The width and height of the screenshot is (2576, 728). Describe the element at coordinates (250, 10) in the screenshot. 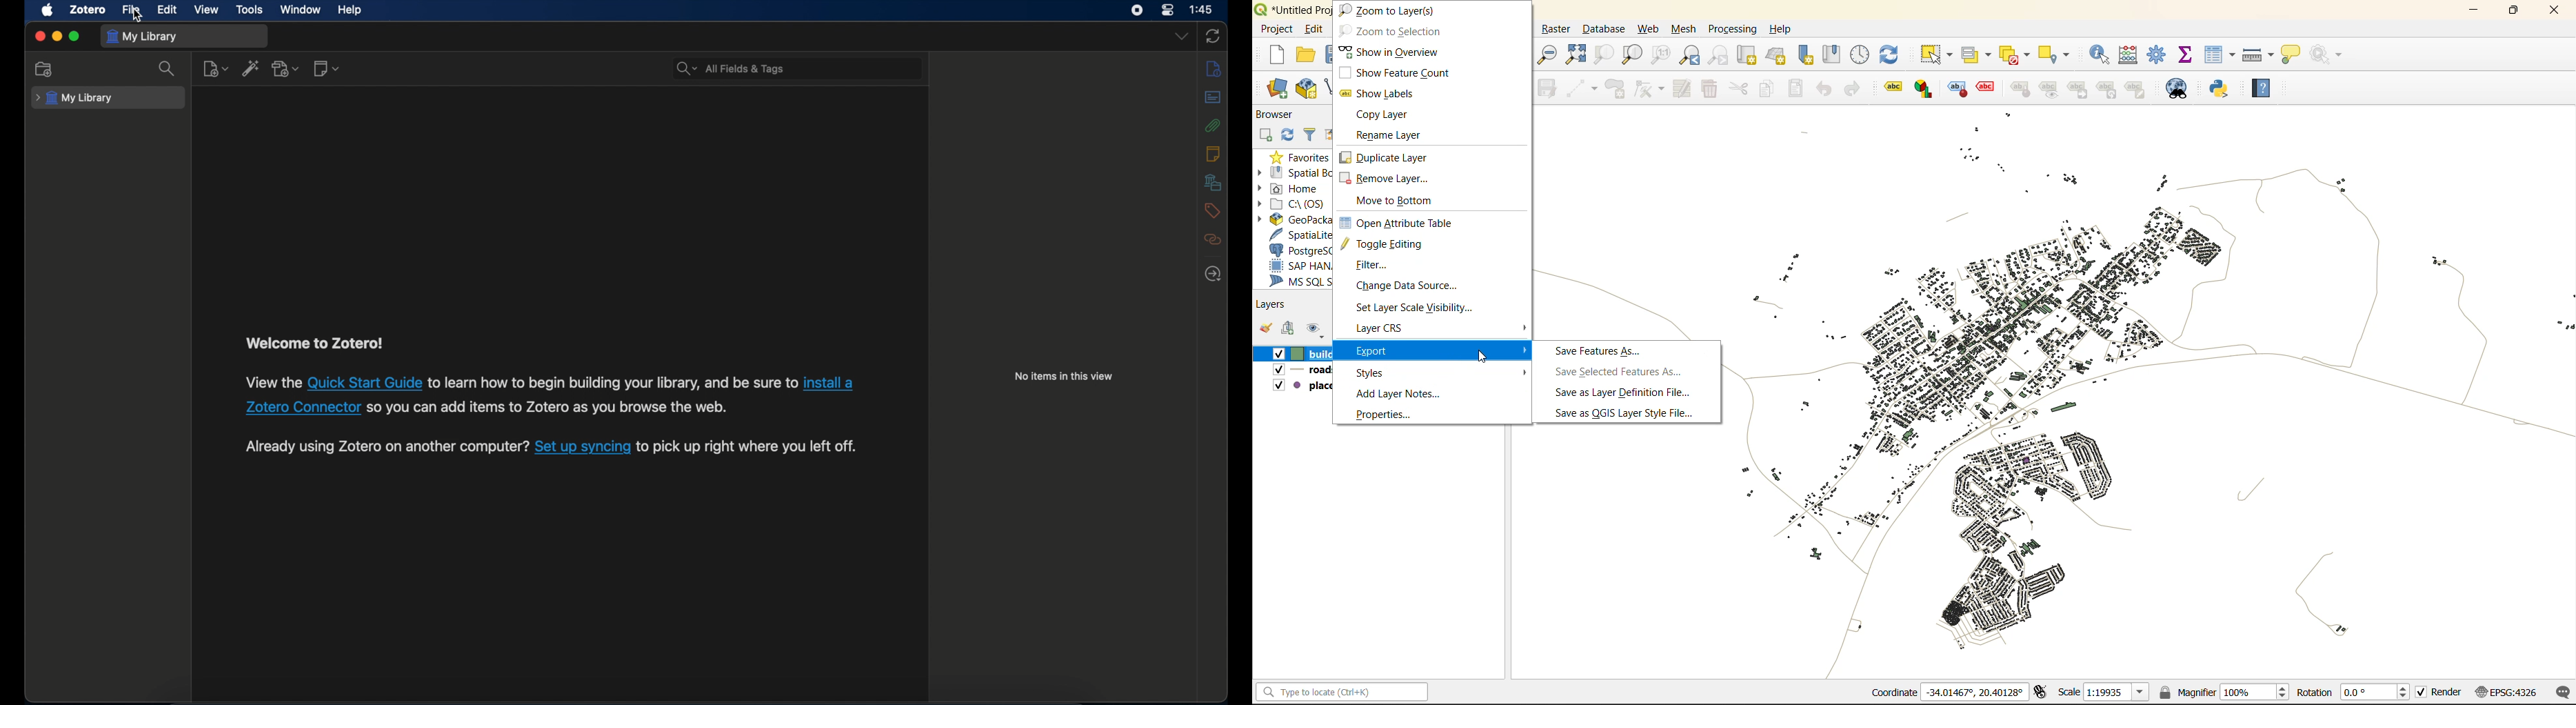

I see `tools` at that location.